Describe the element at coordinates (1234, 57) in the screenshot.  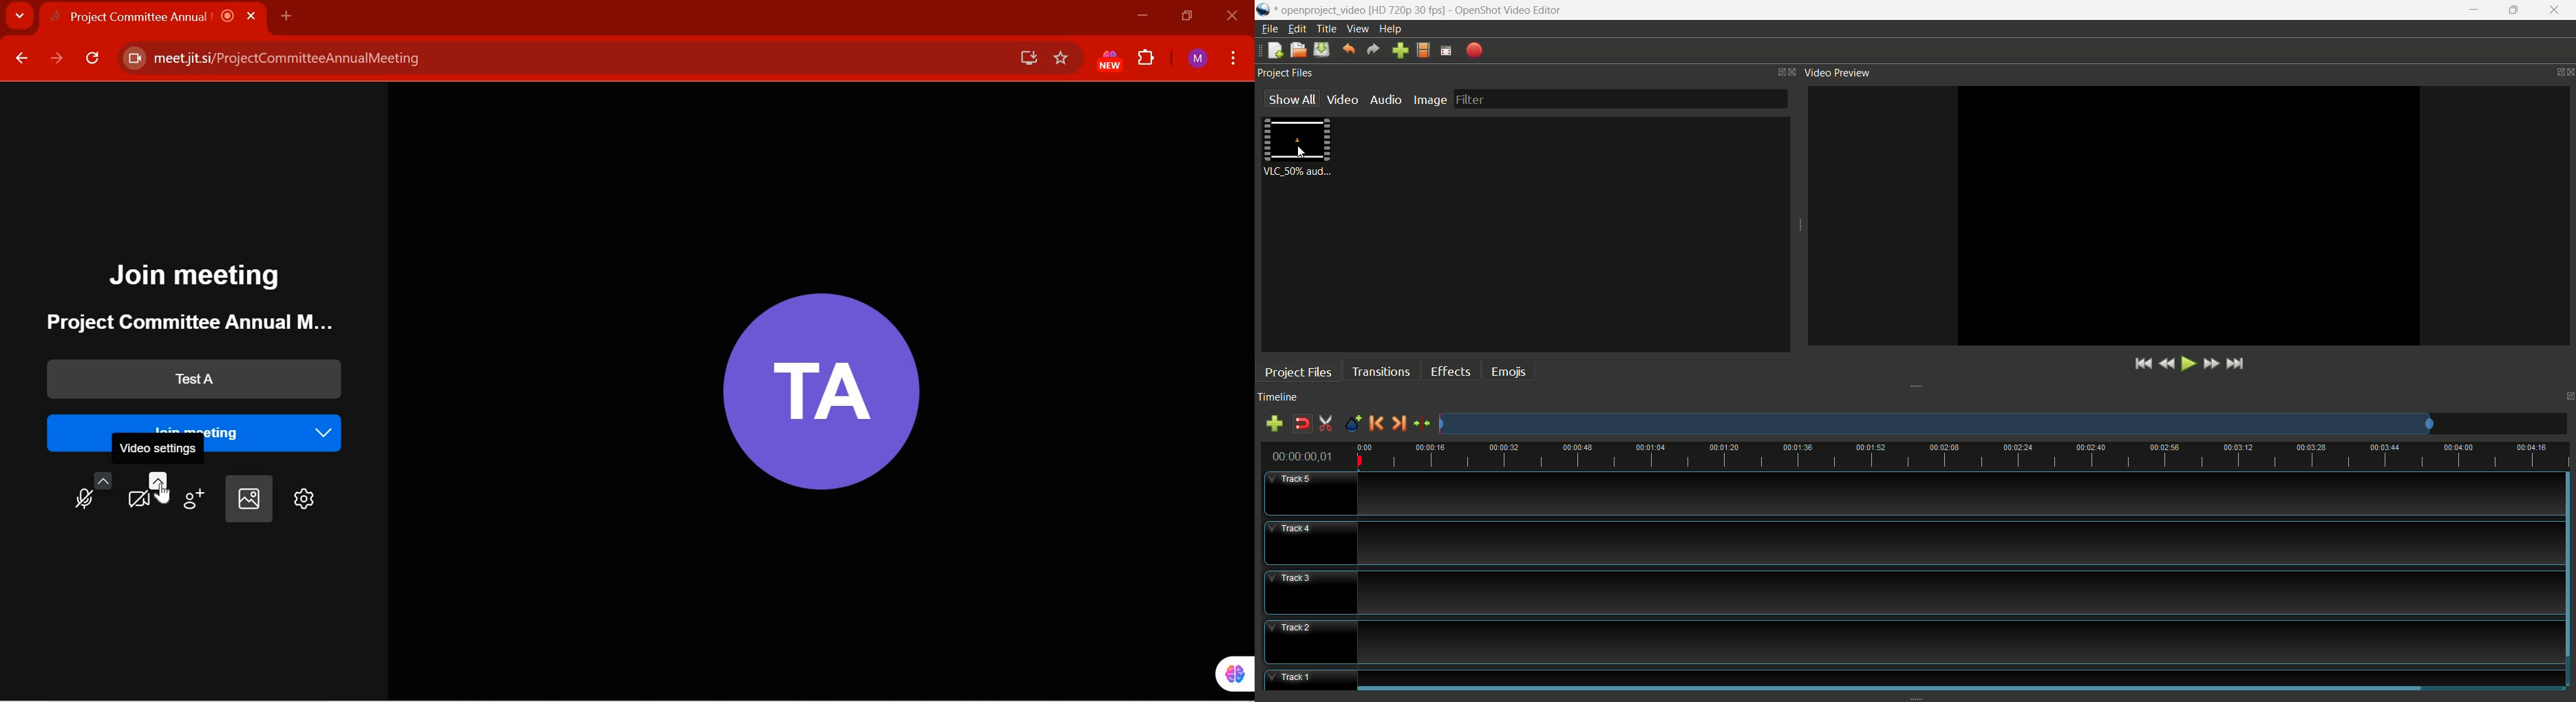
I see `CUSTOMIZE GOOGLE CHROME` at that location.